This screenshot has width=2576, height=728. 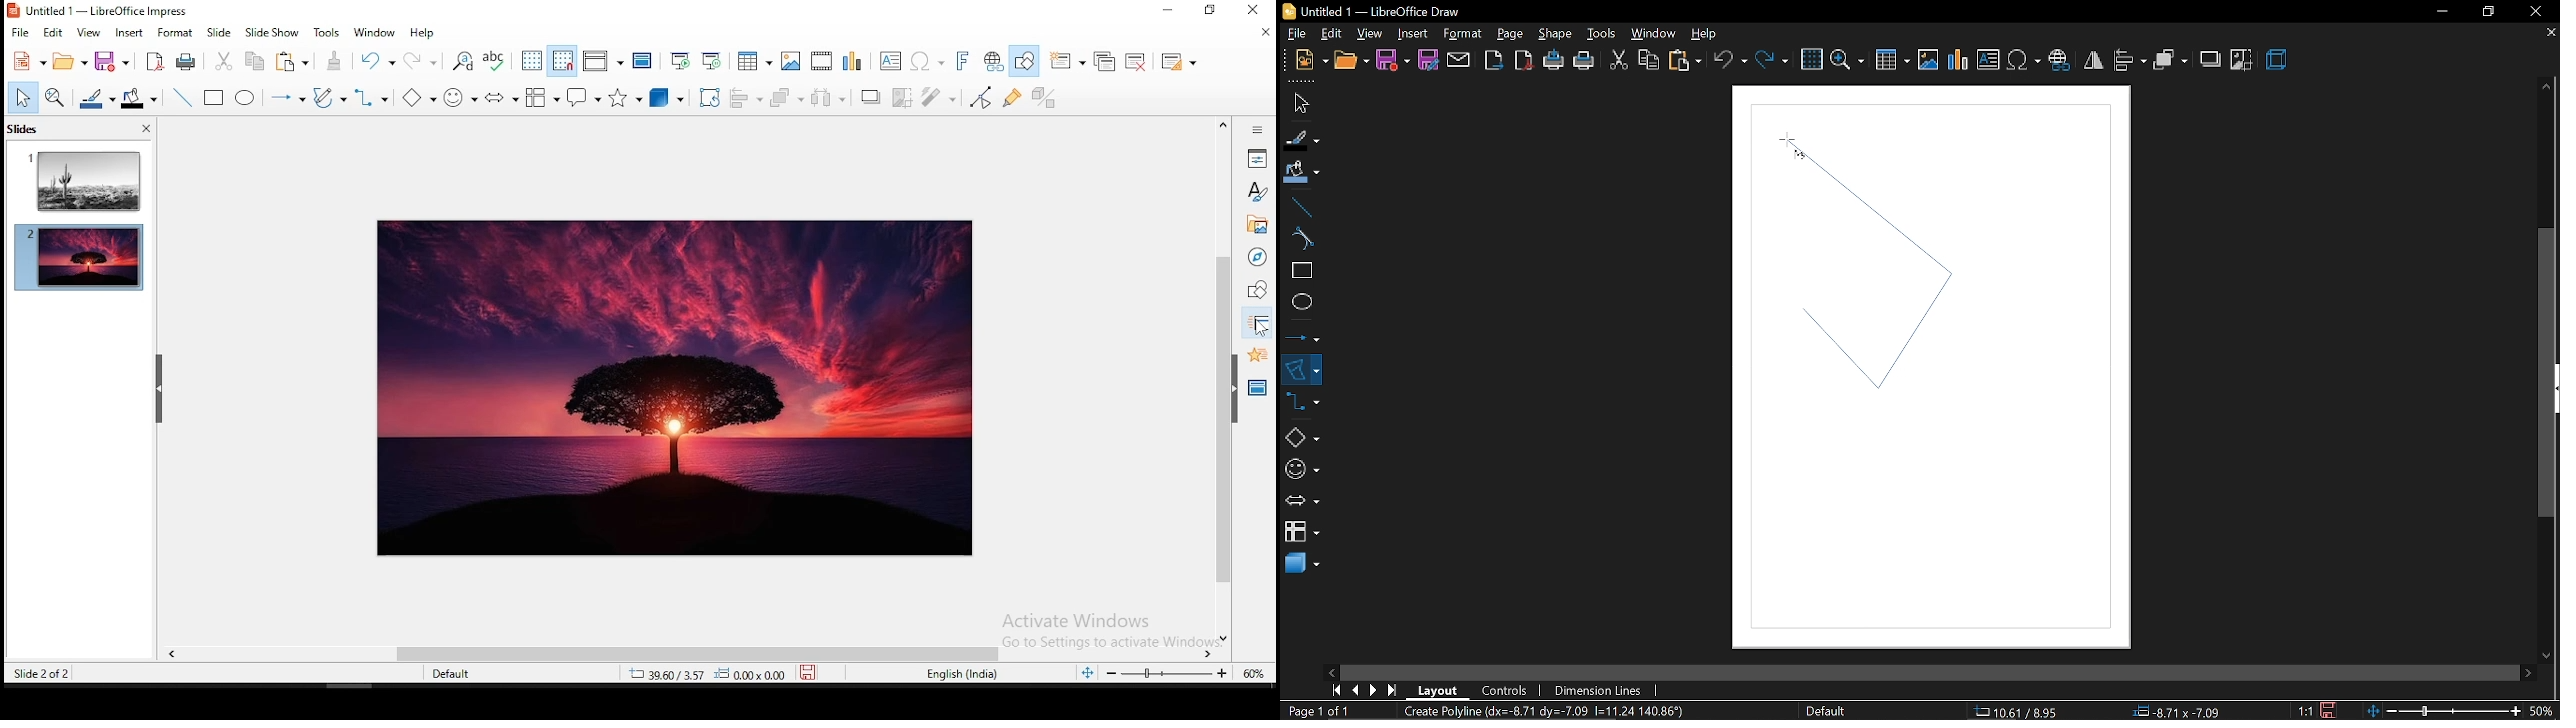 I want to click on delete slide, so click(x=1140, y=58).